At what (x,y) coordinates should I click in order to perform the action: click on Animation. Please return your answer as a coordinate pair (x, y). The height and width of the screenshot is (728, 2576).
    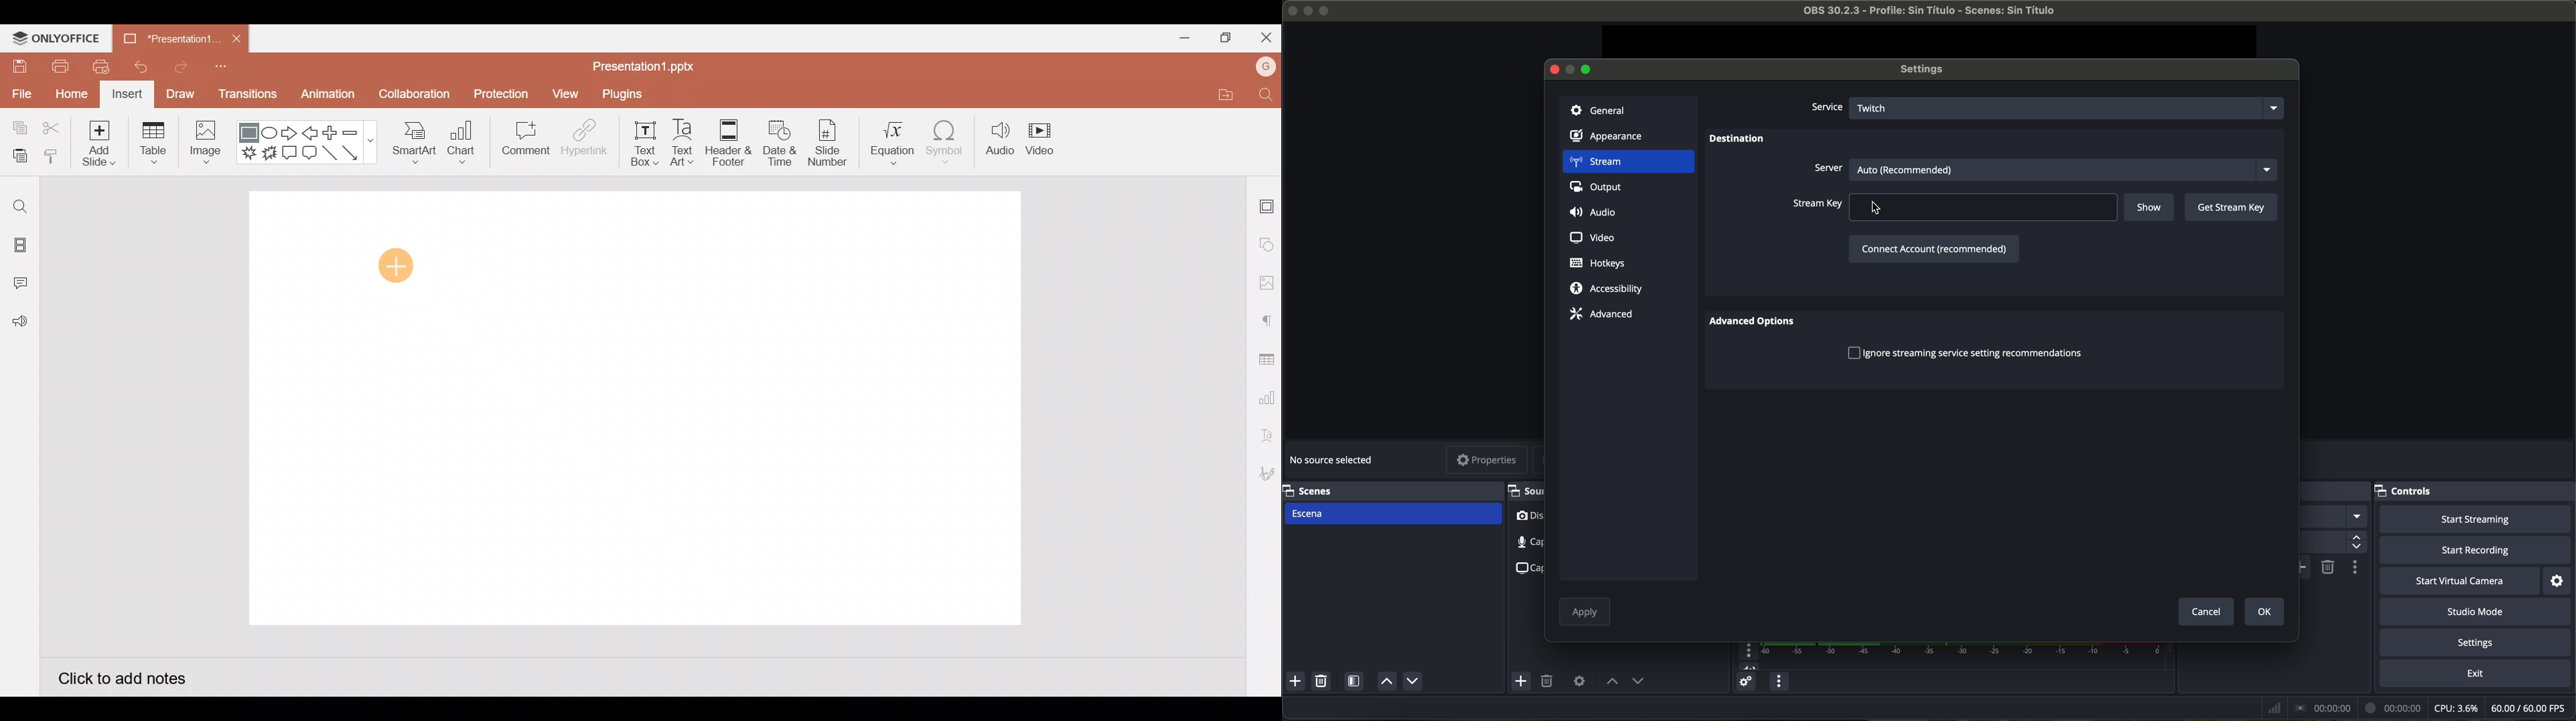
    Looking at the image, I should click on (329, 97).